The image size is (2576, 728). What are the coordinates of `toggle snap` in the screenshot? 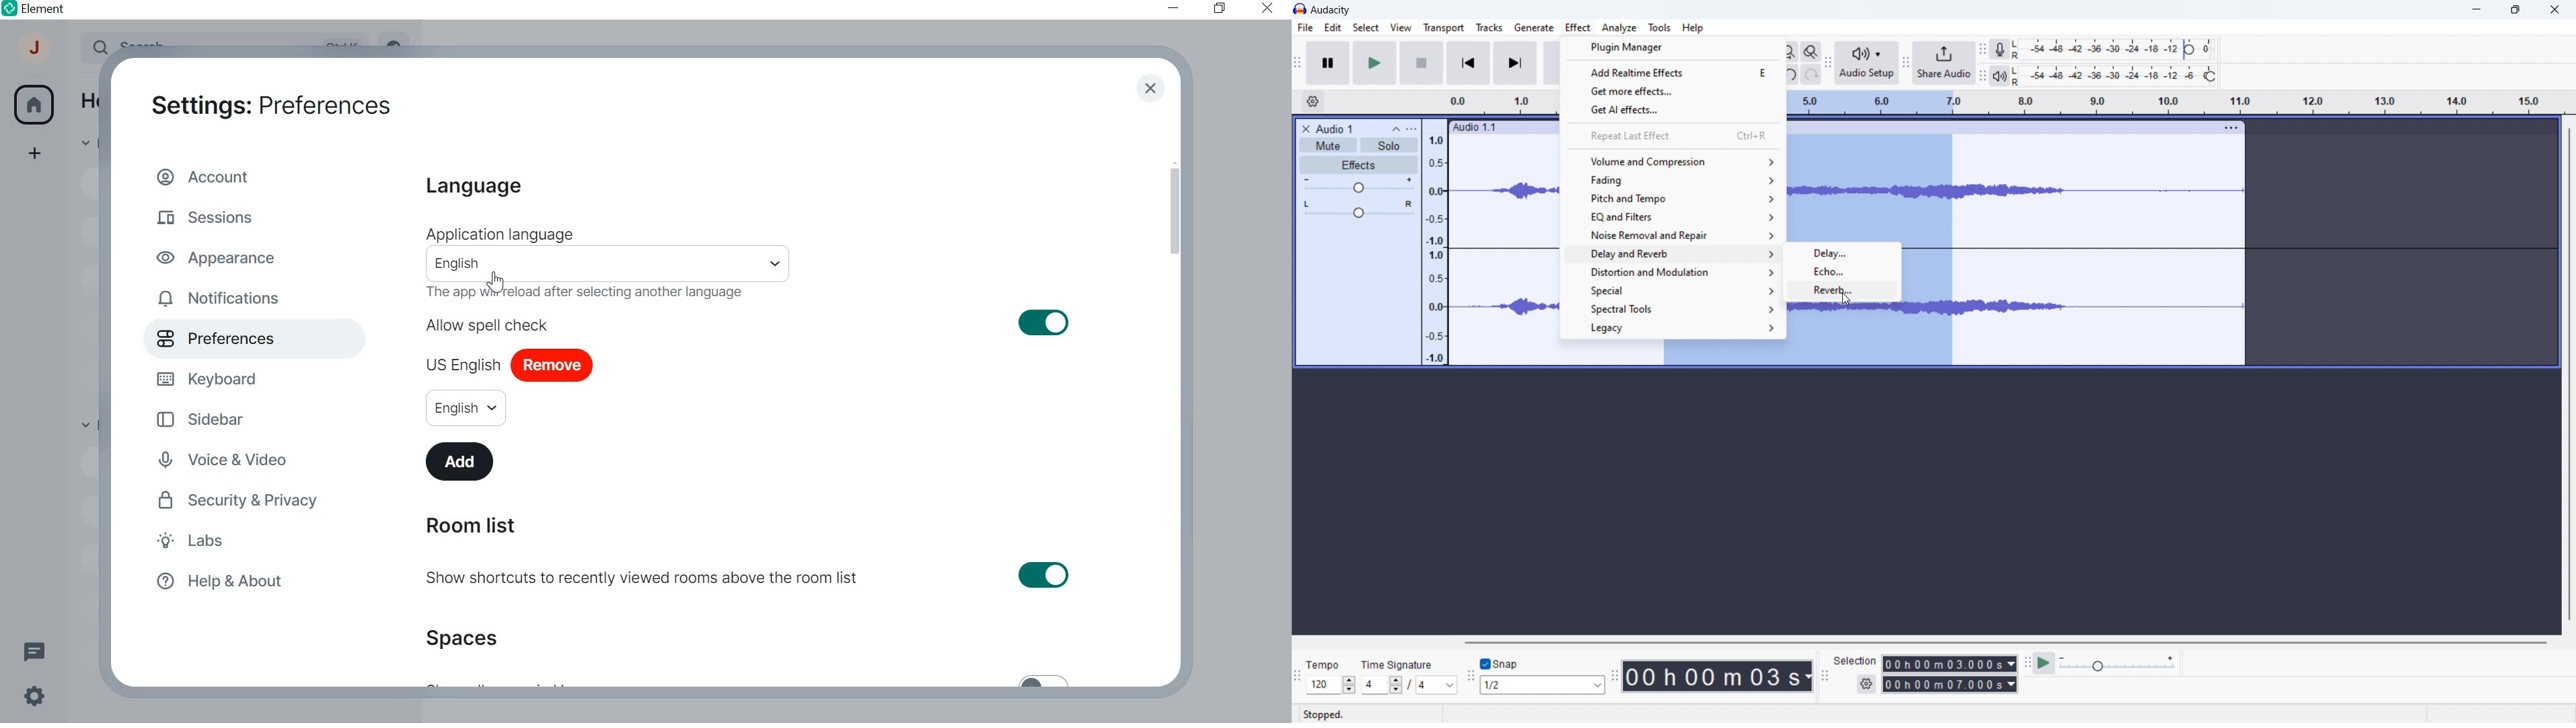 It's located at (1500, 664).